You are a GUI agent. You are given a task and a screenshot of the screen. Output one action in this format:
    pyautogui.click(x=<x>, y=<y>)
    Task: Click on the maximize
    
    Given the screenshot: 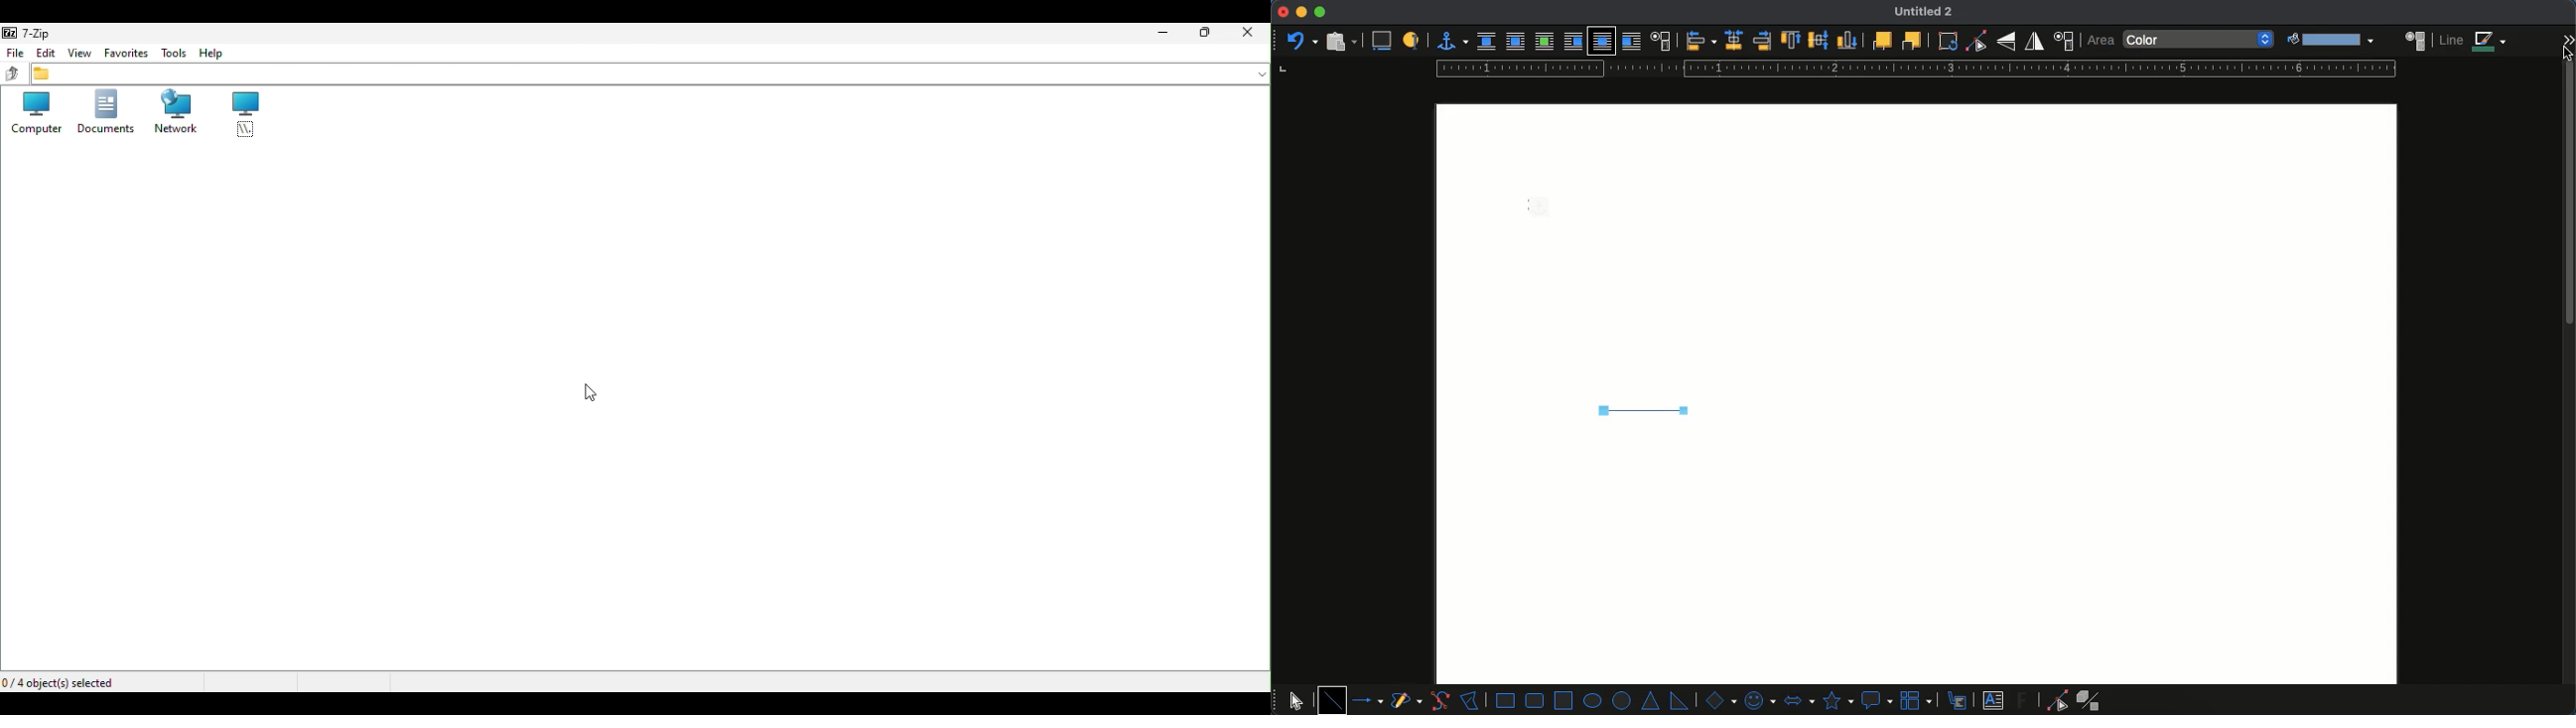 What is the action you would take?
    pyautogui.click(x=1320, y=13)
    